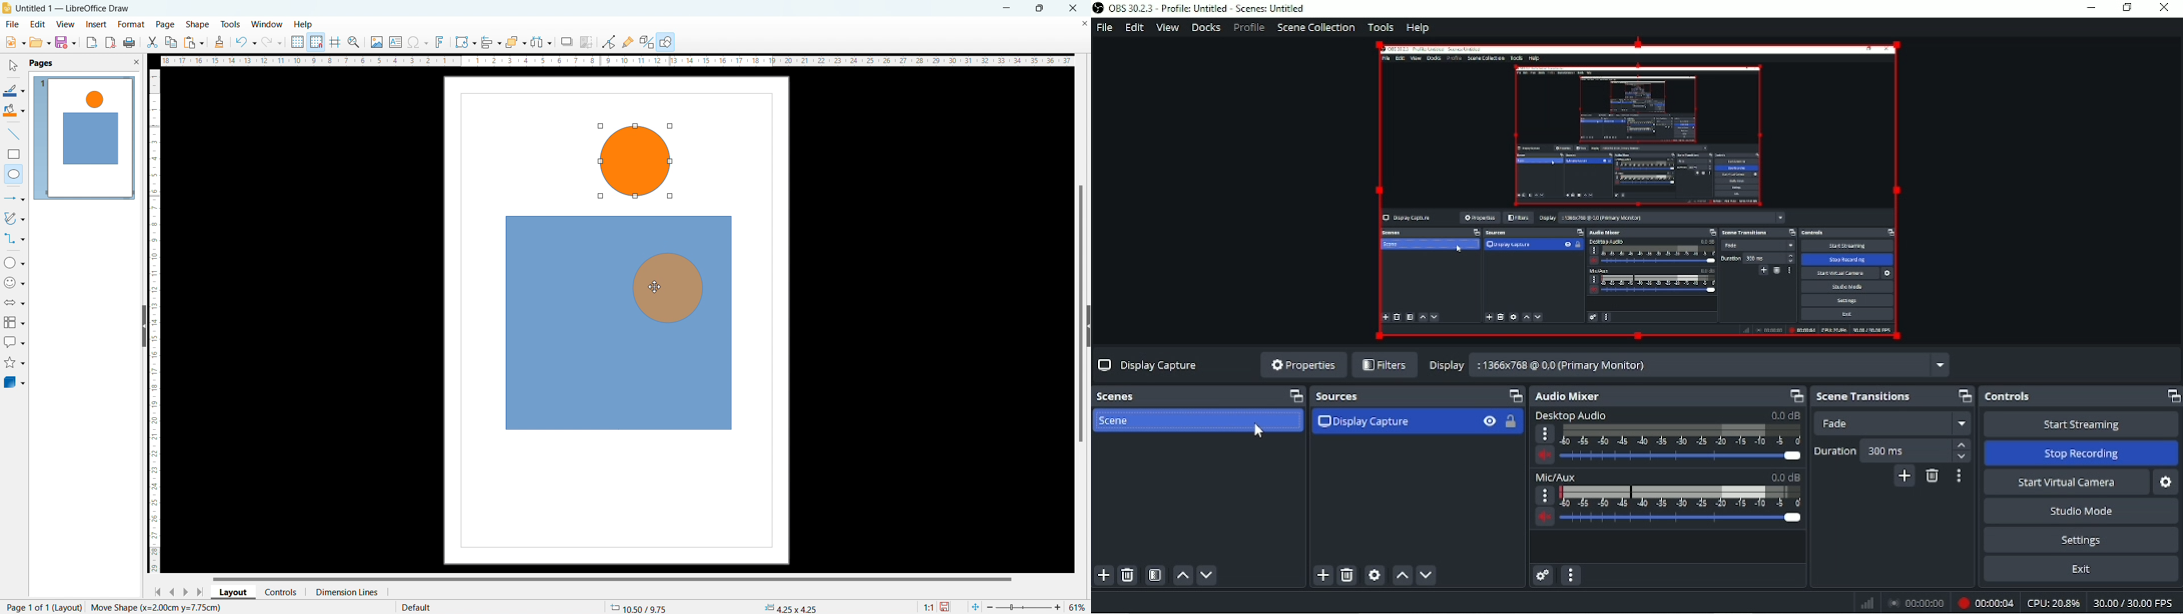  Describe the element at coordinates (1542, 495) in the screenshot. I see `More Options` at that location.